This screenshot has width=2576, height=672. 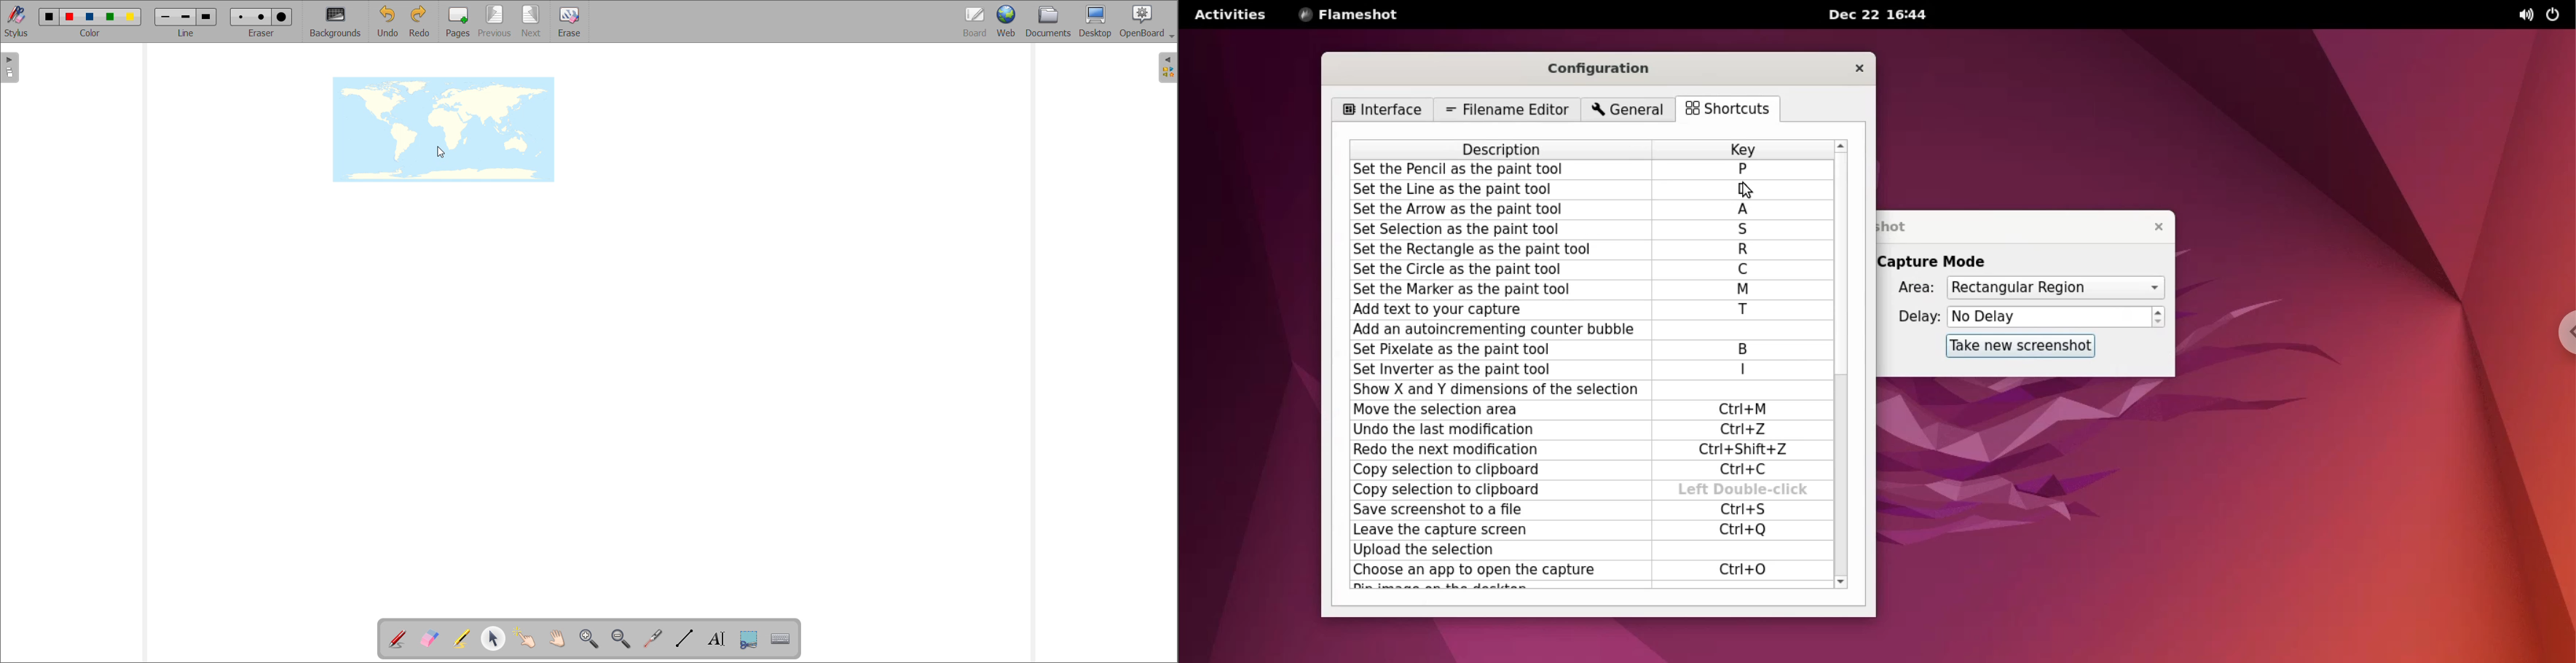 What do you see at coordinates (282, 17) in the screenshot?
I see `large` at bounding box center [282, 17].